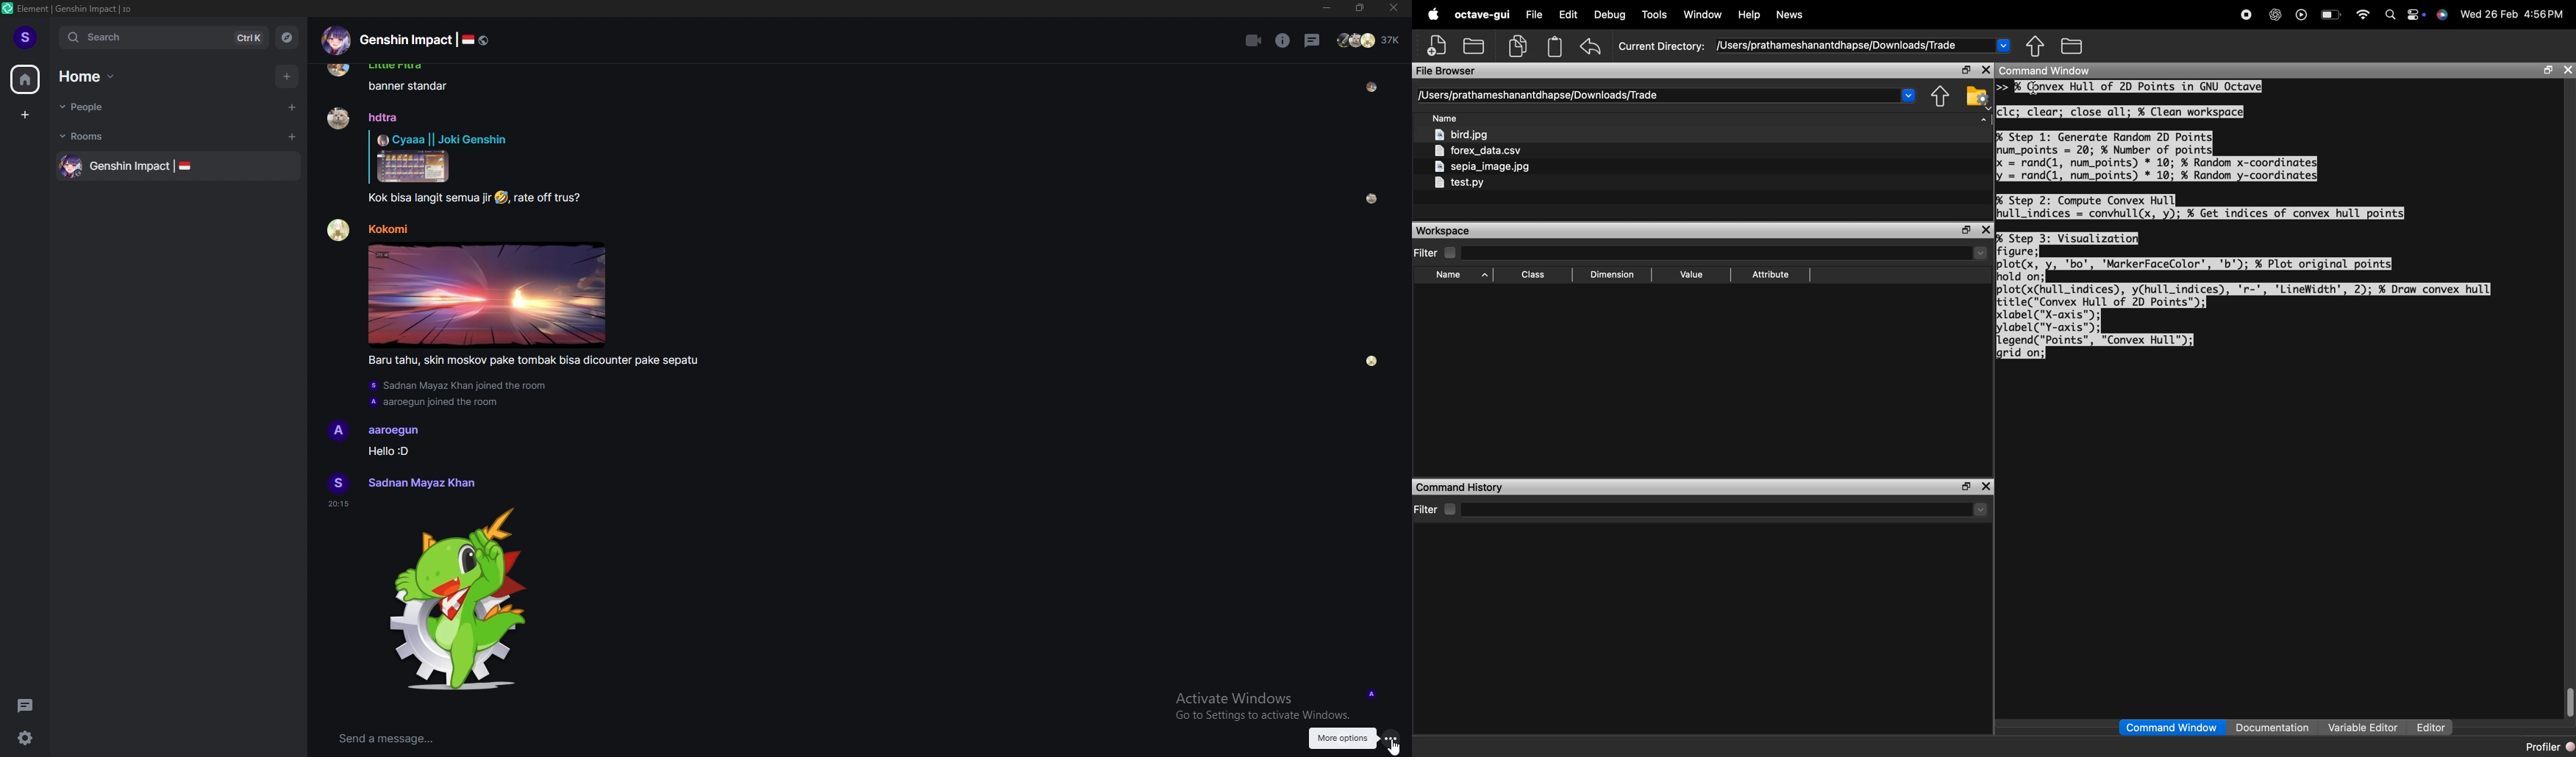 The height and width of the screenshot is (784, 2576). I want to click on arrow, so click(1986, 120).